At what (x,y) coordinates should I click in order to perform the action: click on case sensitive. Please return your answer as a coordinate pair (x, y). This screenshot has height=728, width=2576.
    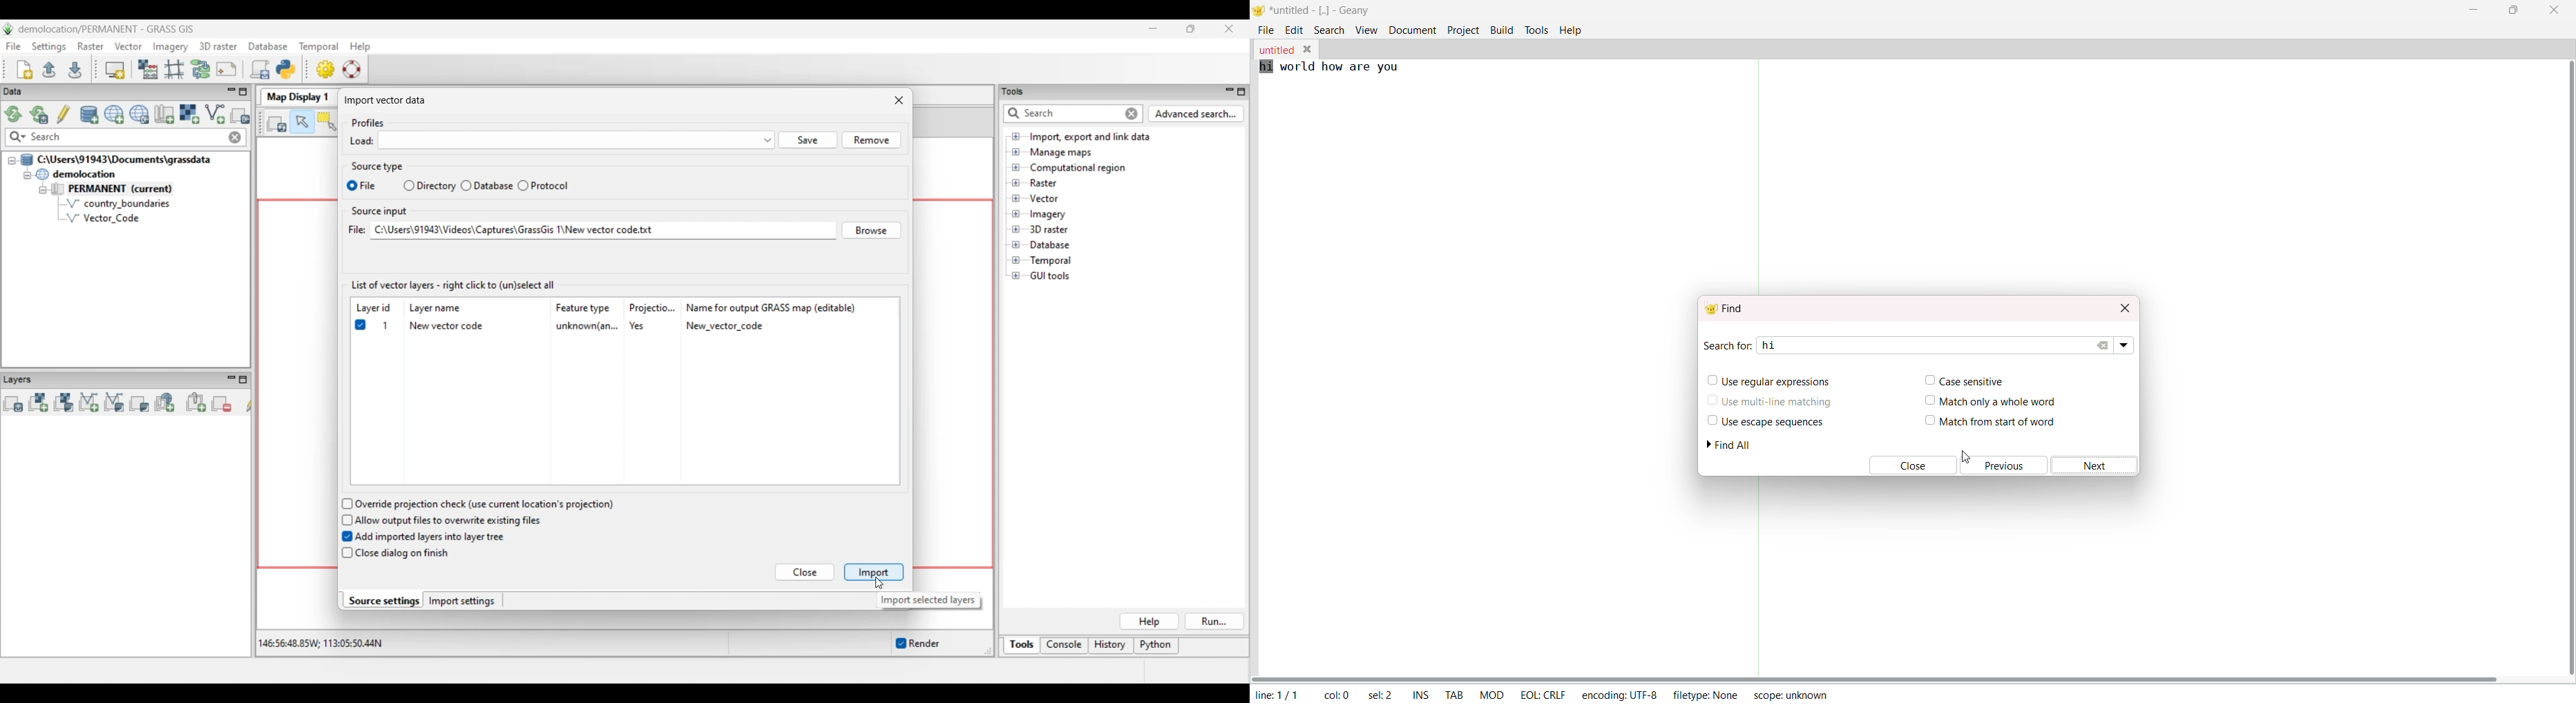
    Looking at the image, I should click on (1970, 381).